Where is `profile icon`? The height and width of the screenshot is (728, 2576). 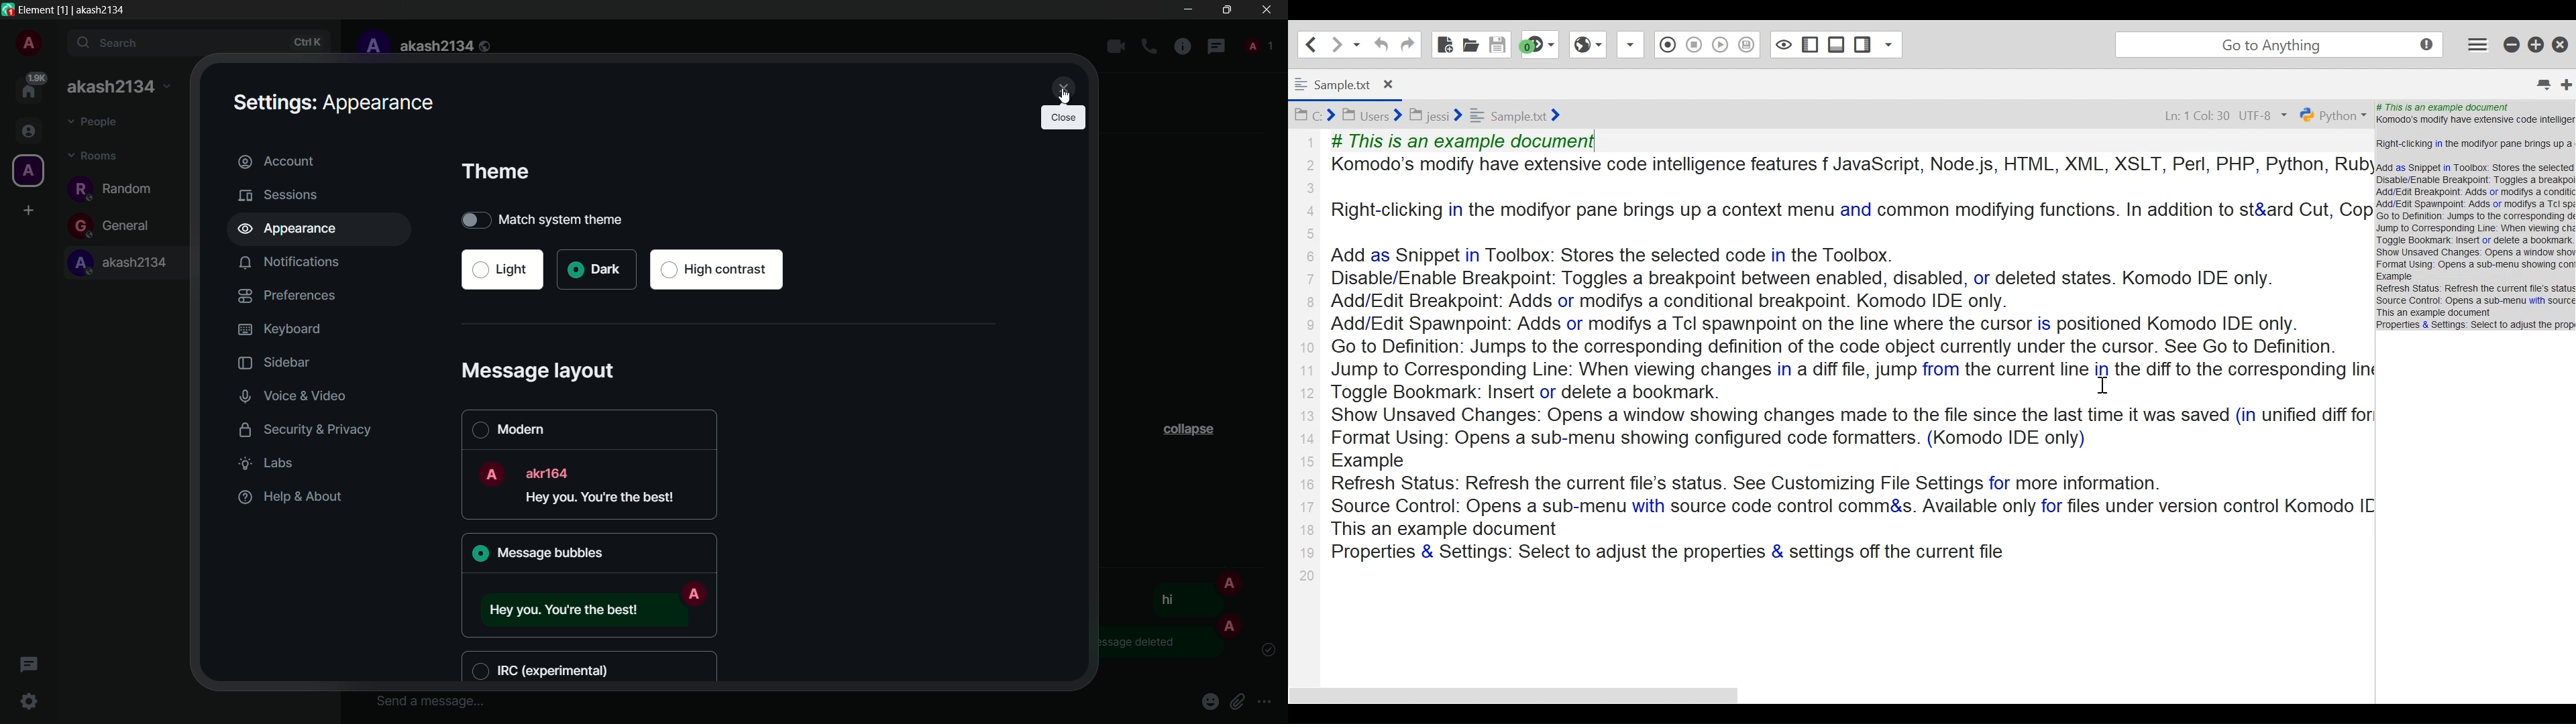 profile icon is located at coordinates (27, 171).